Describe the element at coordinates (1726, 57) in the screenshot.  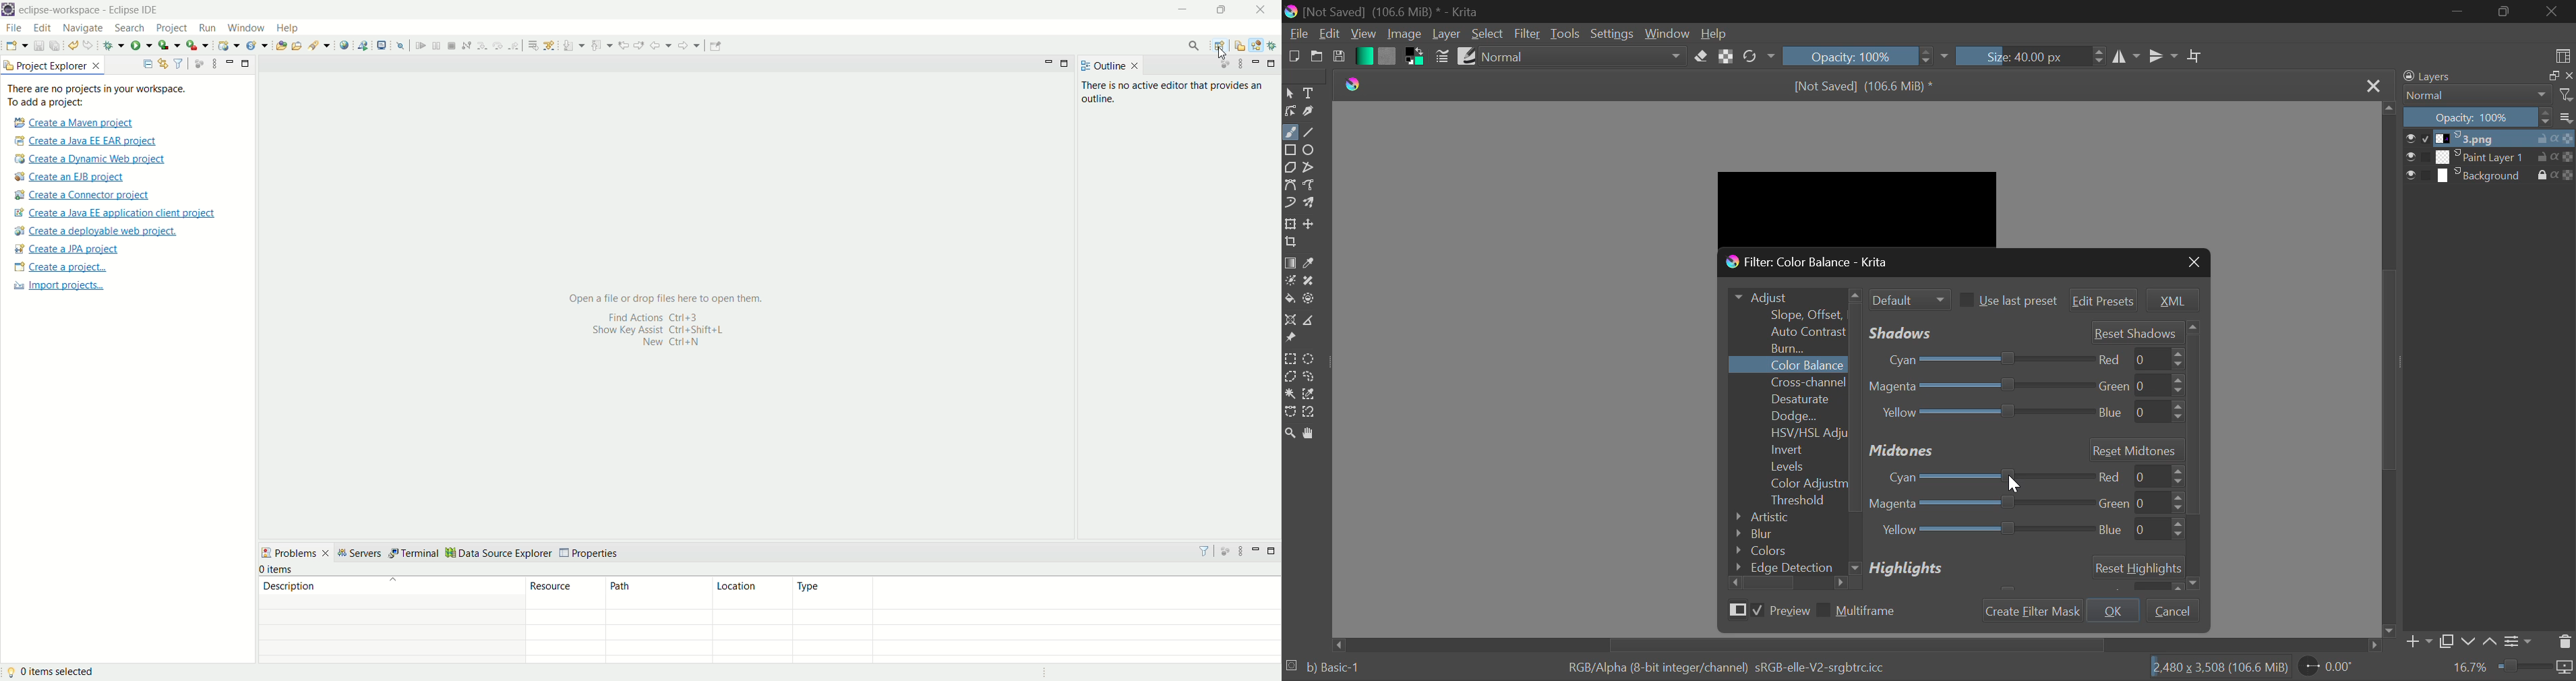
I see `Lock Alpha` at that location.